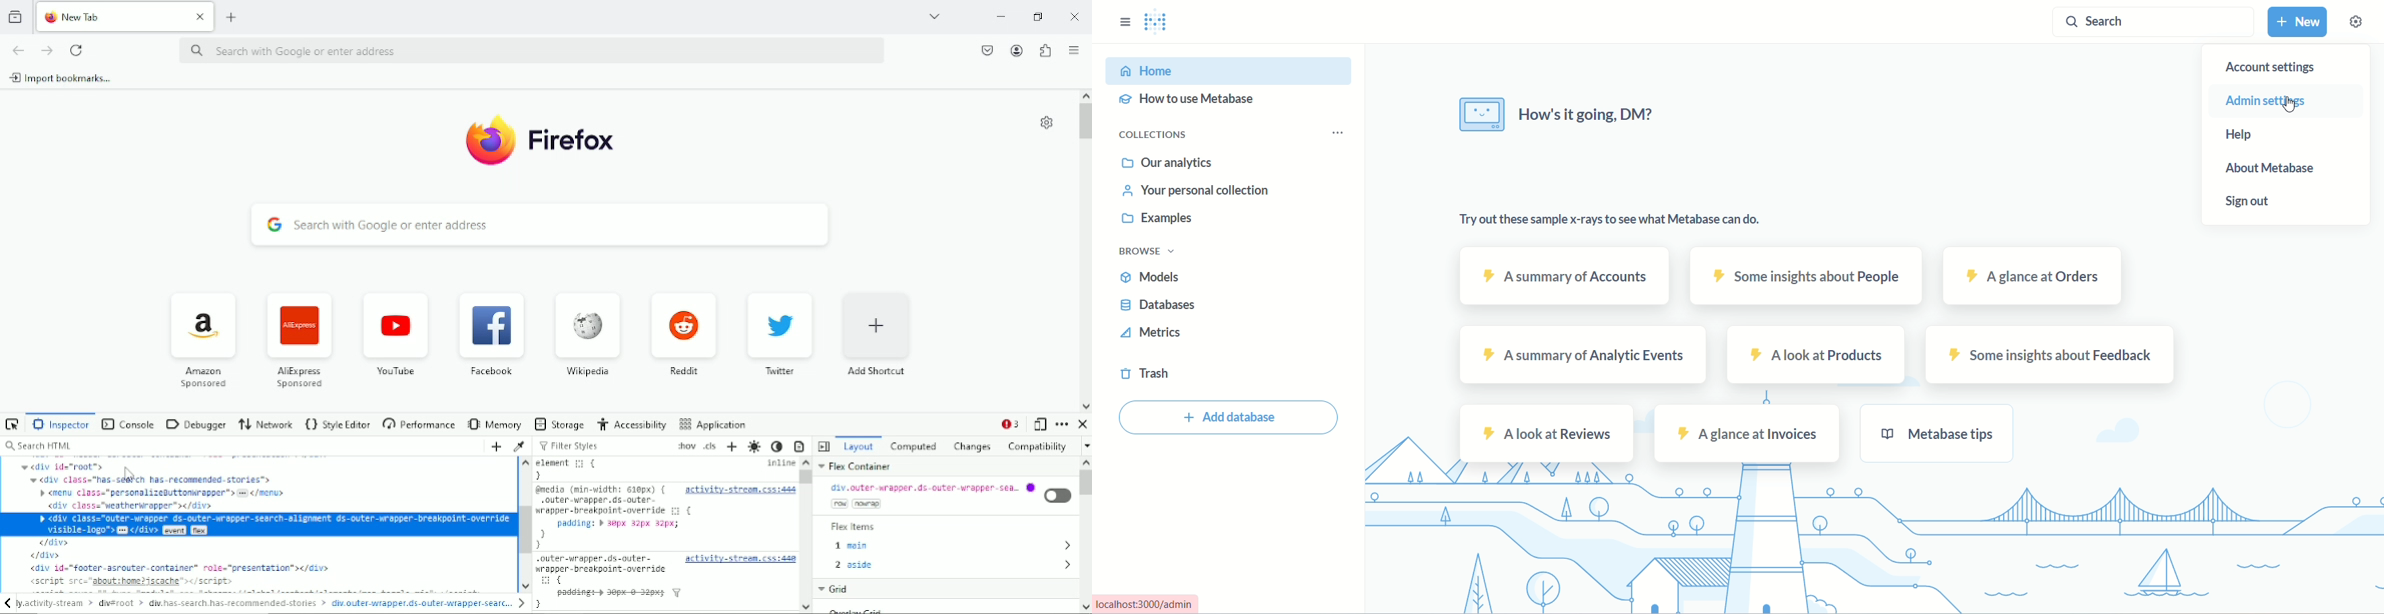 This screenshot has height=616, width=2408. Describe the element at coordinates (824, 447) in the screenshot. I see `Toggle off the 3 pane inspector` at that location.